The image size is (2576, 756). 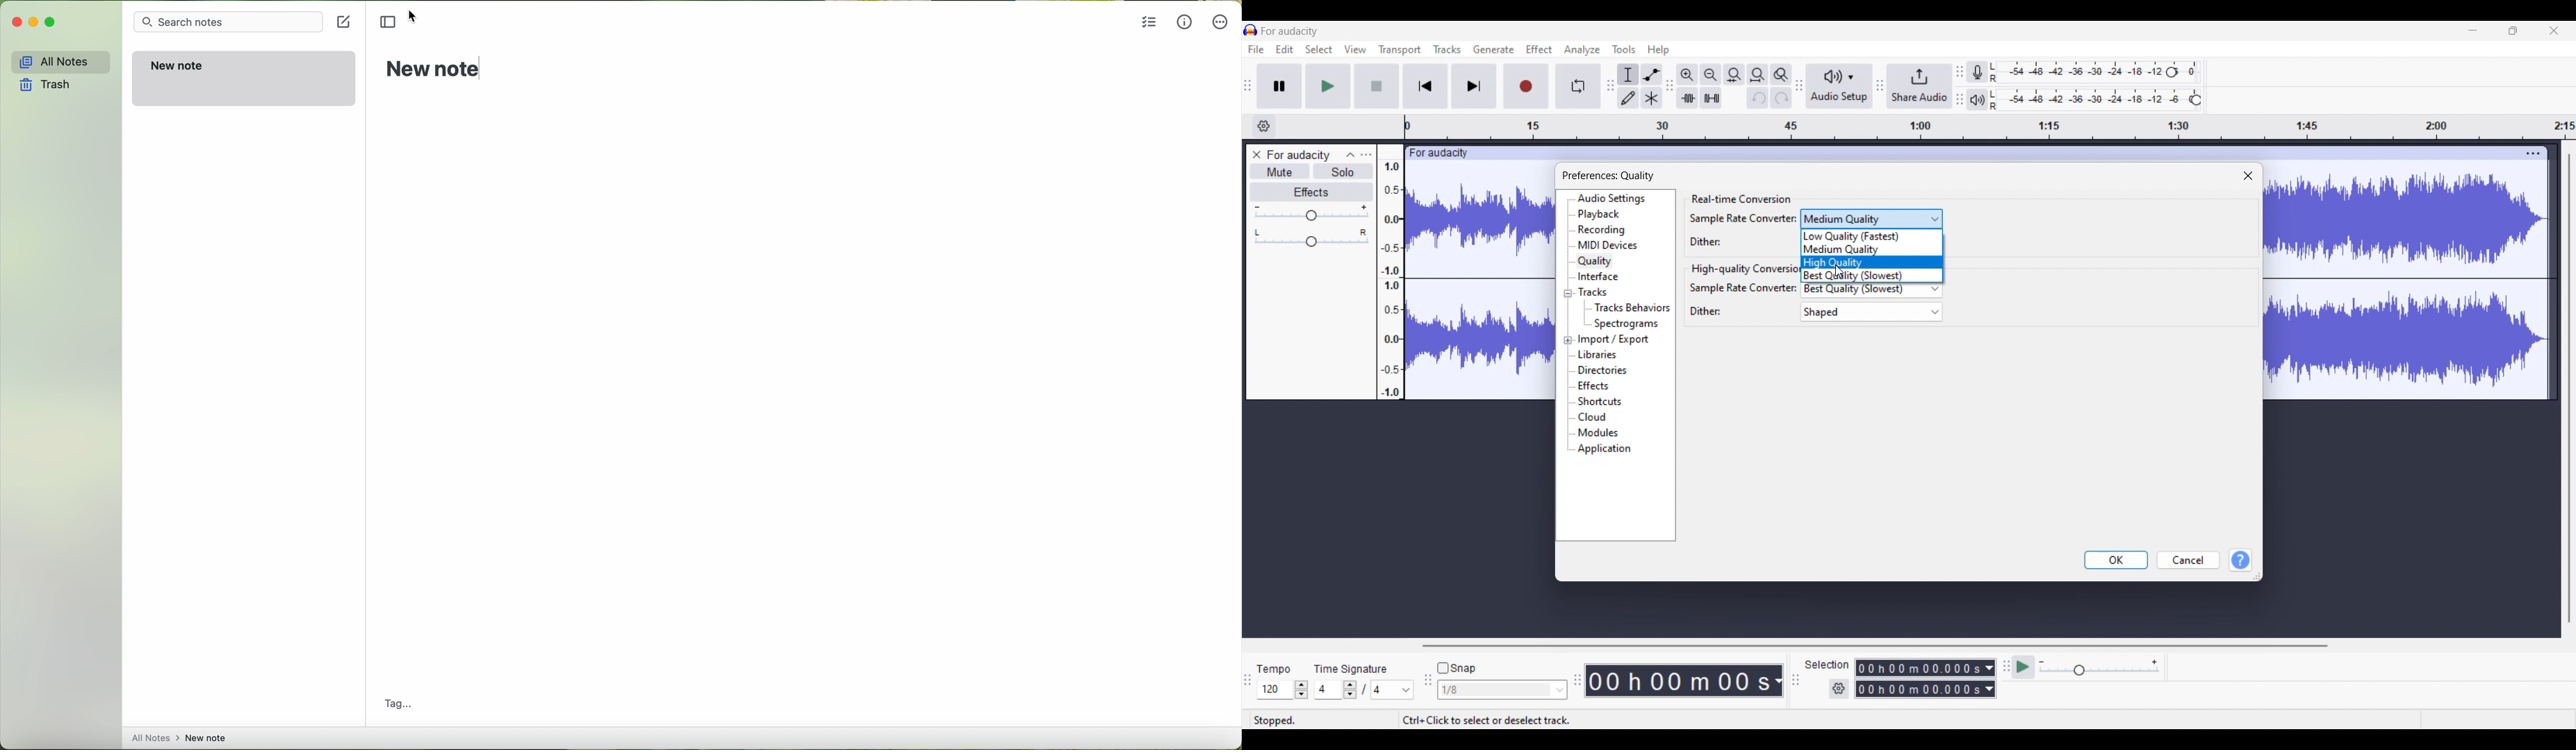 What do you see at coordinates (1311, 242) in the screenshot?
I see `Header to change pan` at bounding box center [1311, 242].